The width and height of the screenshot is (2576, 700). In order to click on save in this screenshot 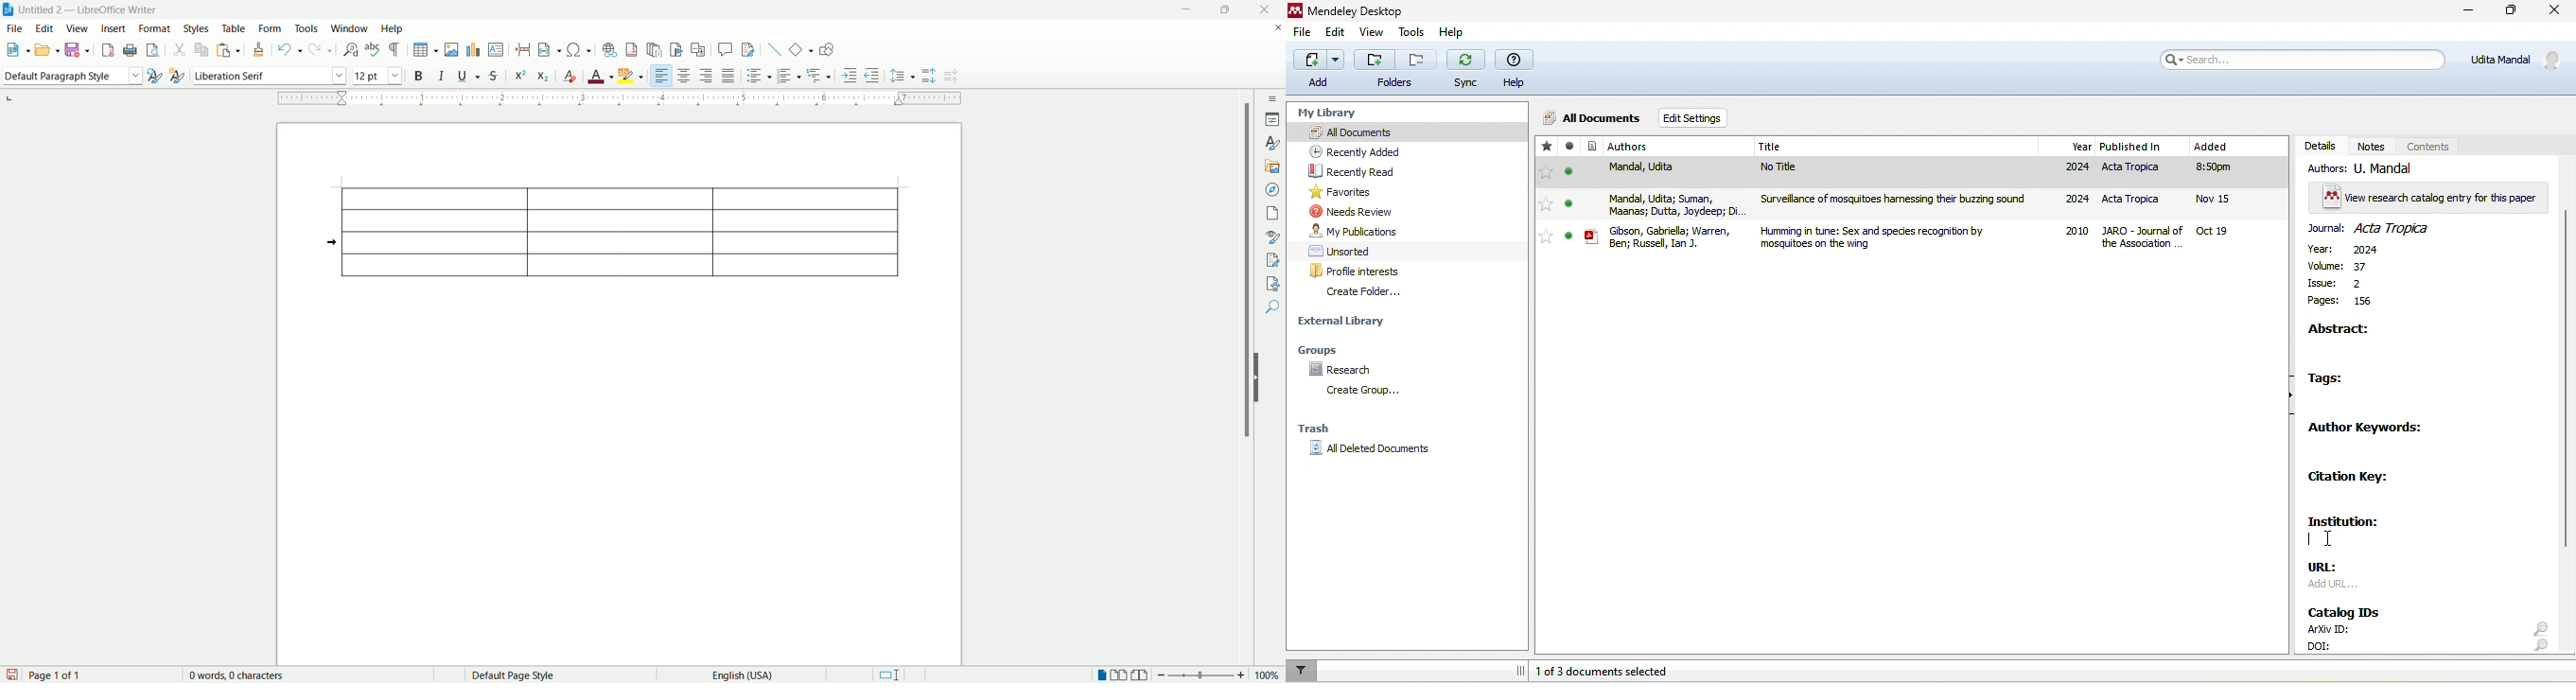, I will do `click(78, 51)`.